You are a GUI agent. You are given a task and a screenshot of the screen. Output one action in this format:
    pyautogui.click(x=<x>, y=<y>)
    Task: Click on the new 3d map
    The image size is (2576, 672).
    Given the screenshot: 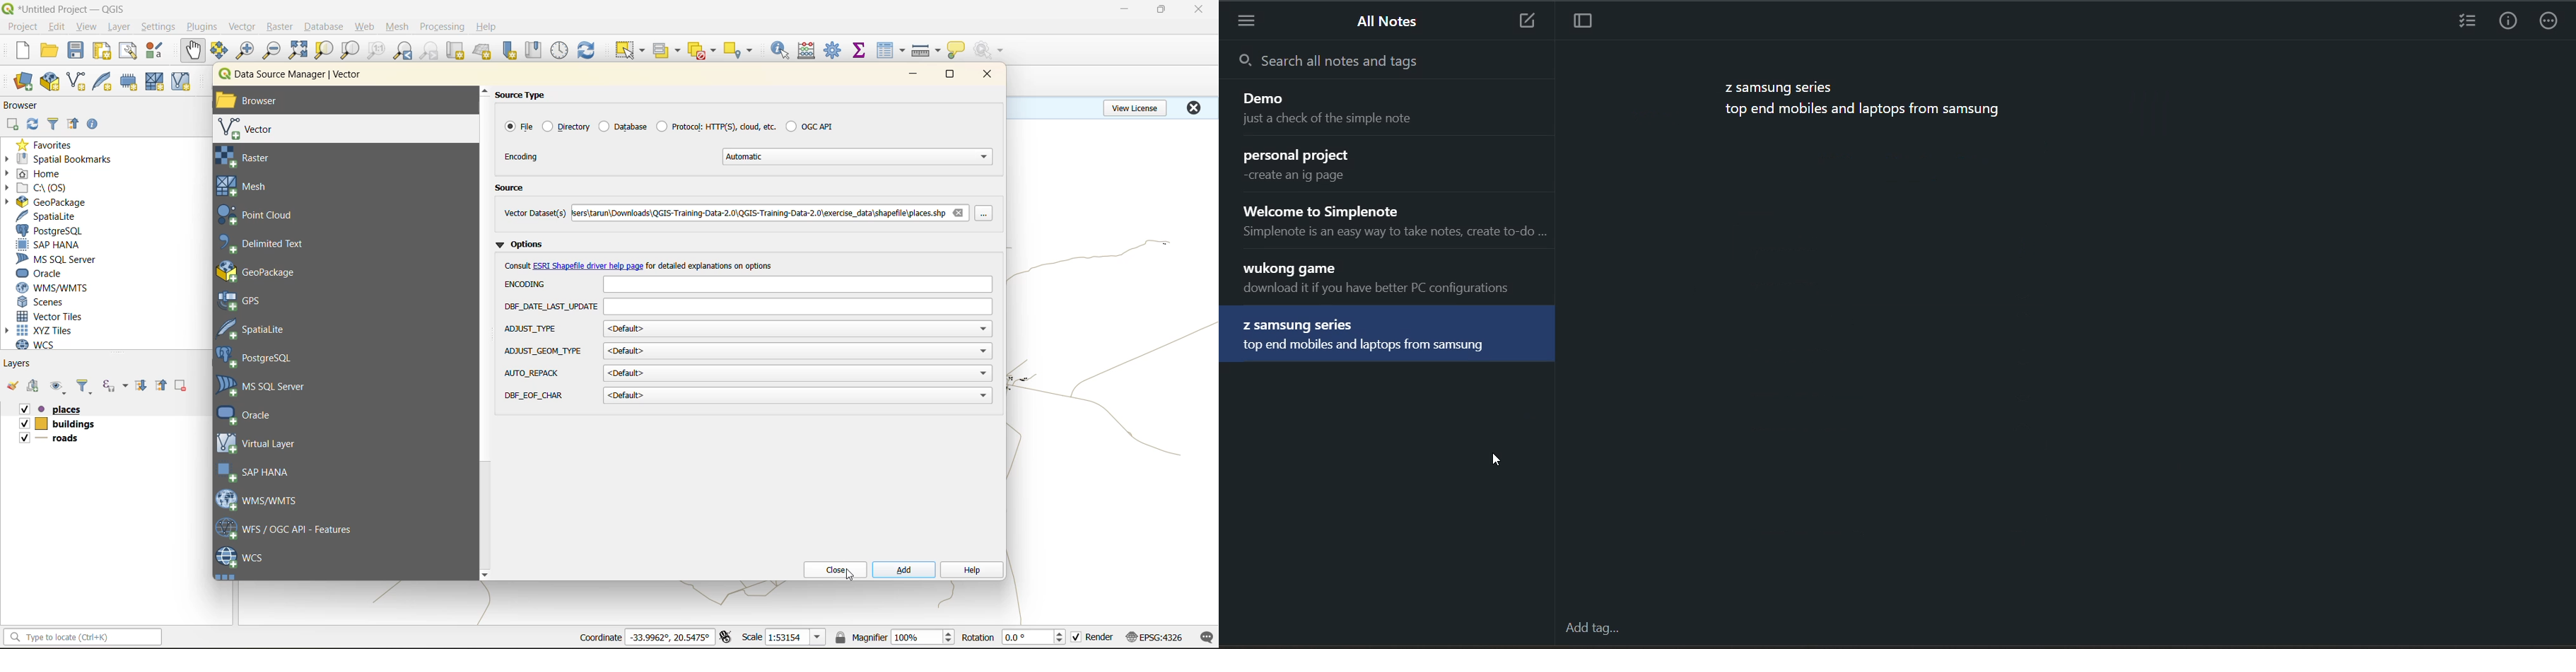 What is the action you would take?
    pyautogui.click(x=484, y=51)
    